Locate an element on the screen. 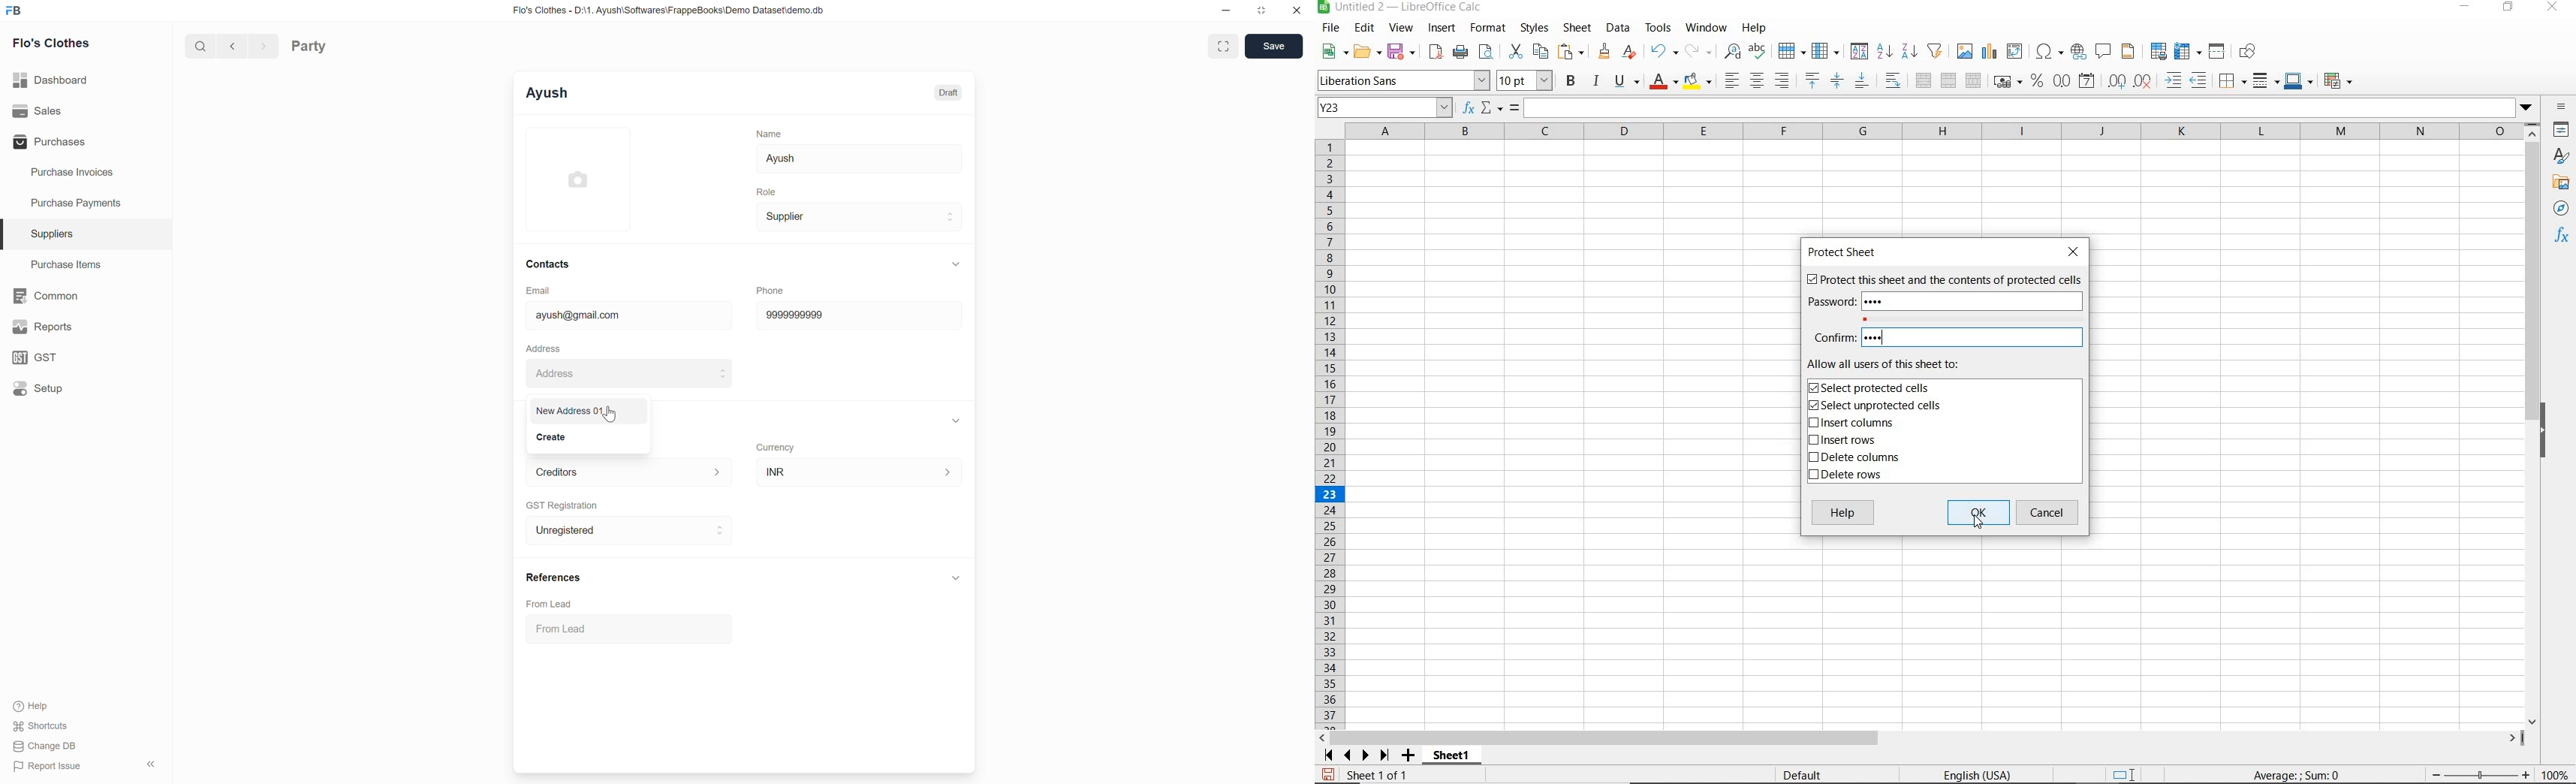 This screenshot has width=2576, height=784. GST Registration is located at coordinates (562, 506).